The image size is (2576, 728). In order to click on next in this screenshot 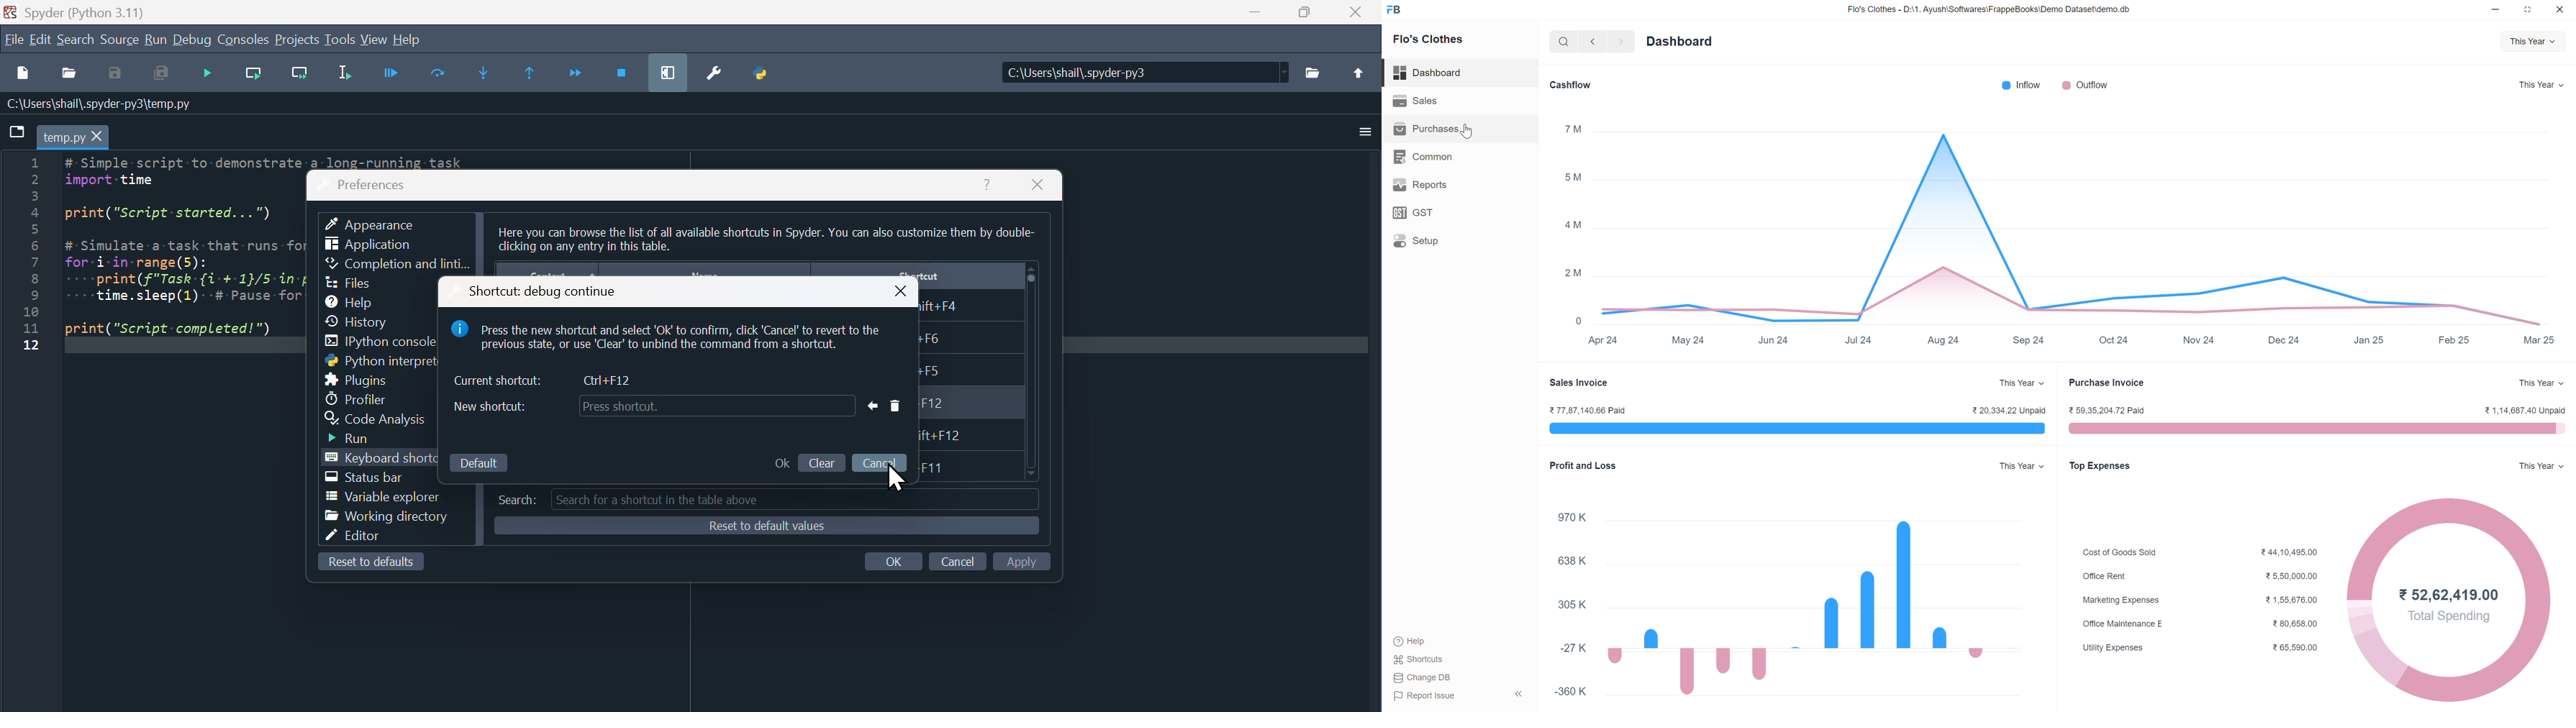, I will do `click(1622, 42)`.